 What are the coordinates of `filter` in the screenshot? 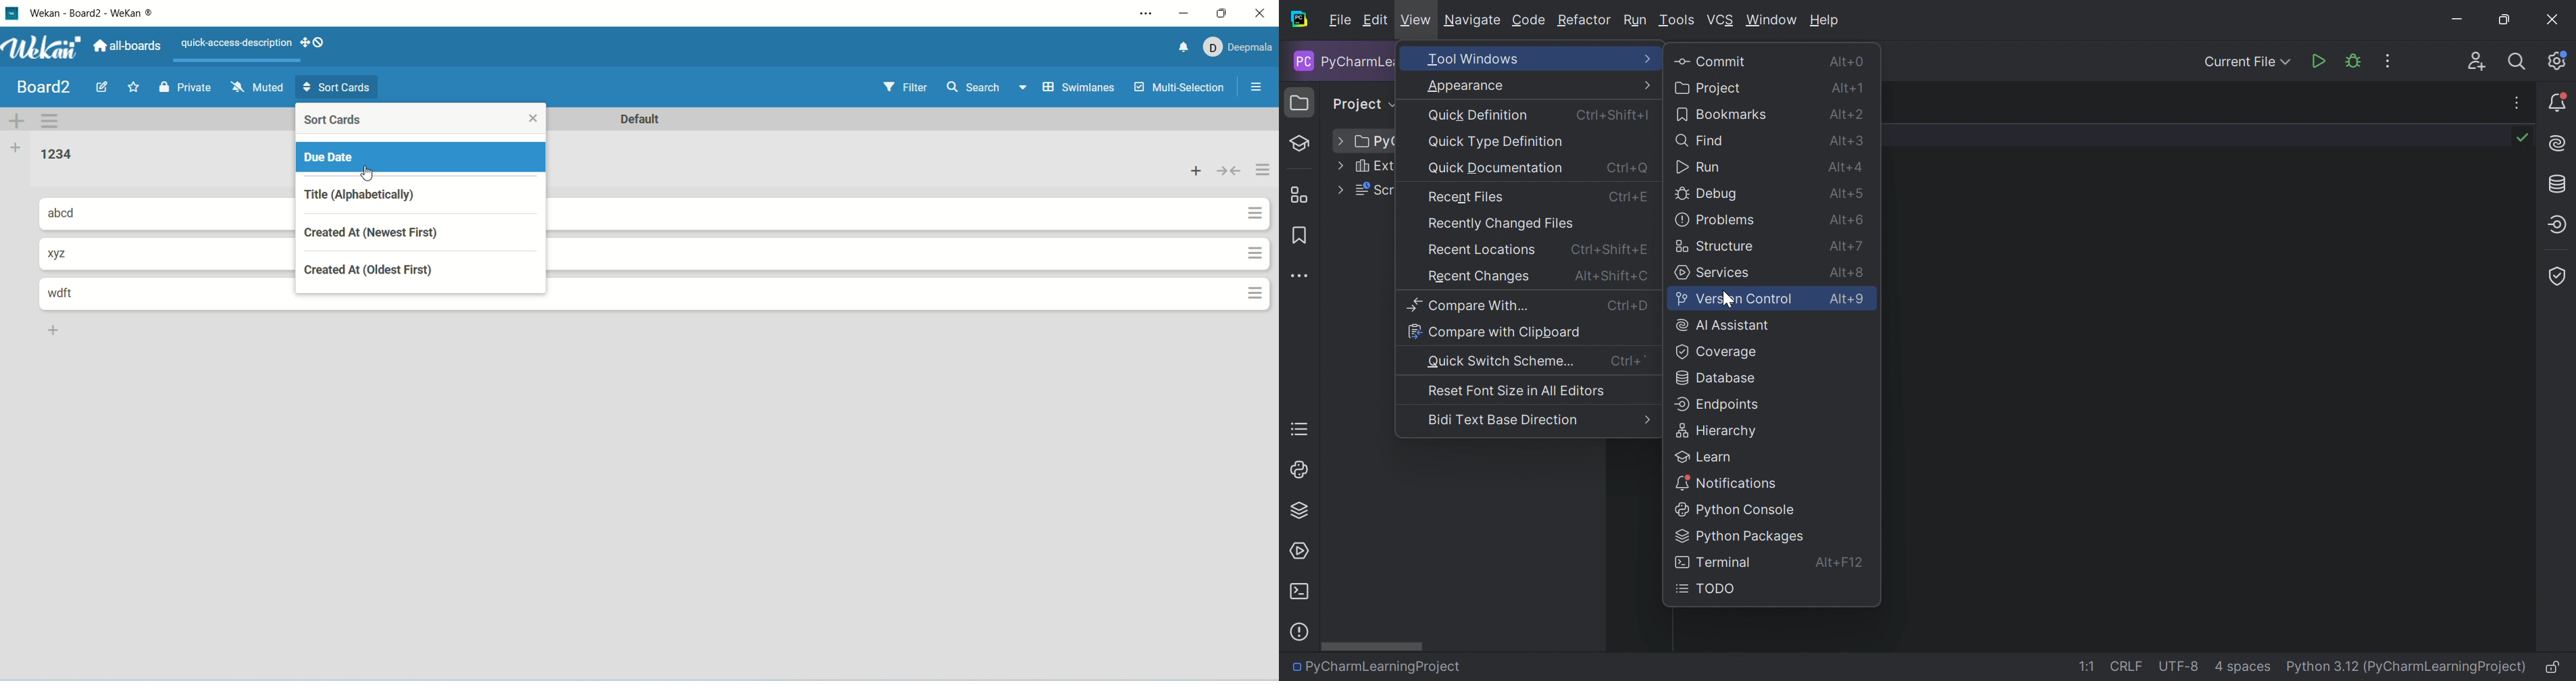 It's located at (910, 86).